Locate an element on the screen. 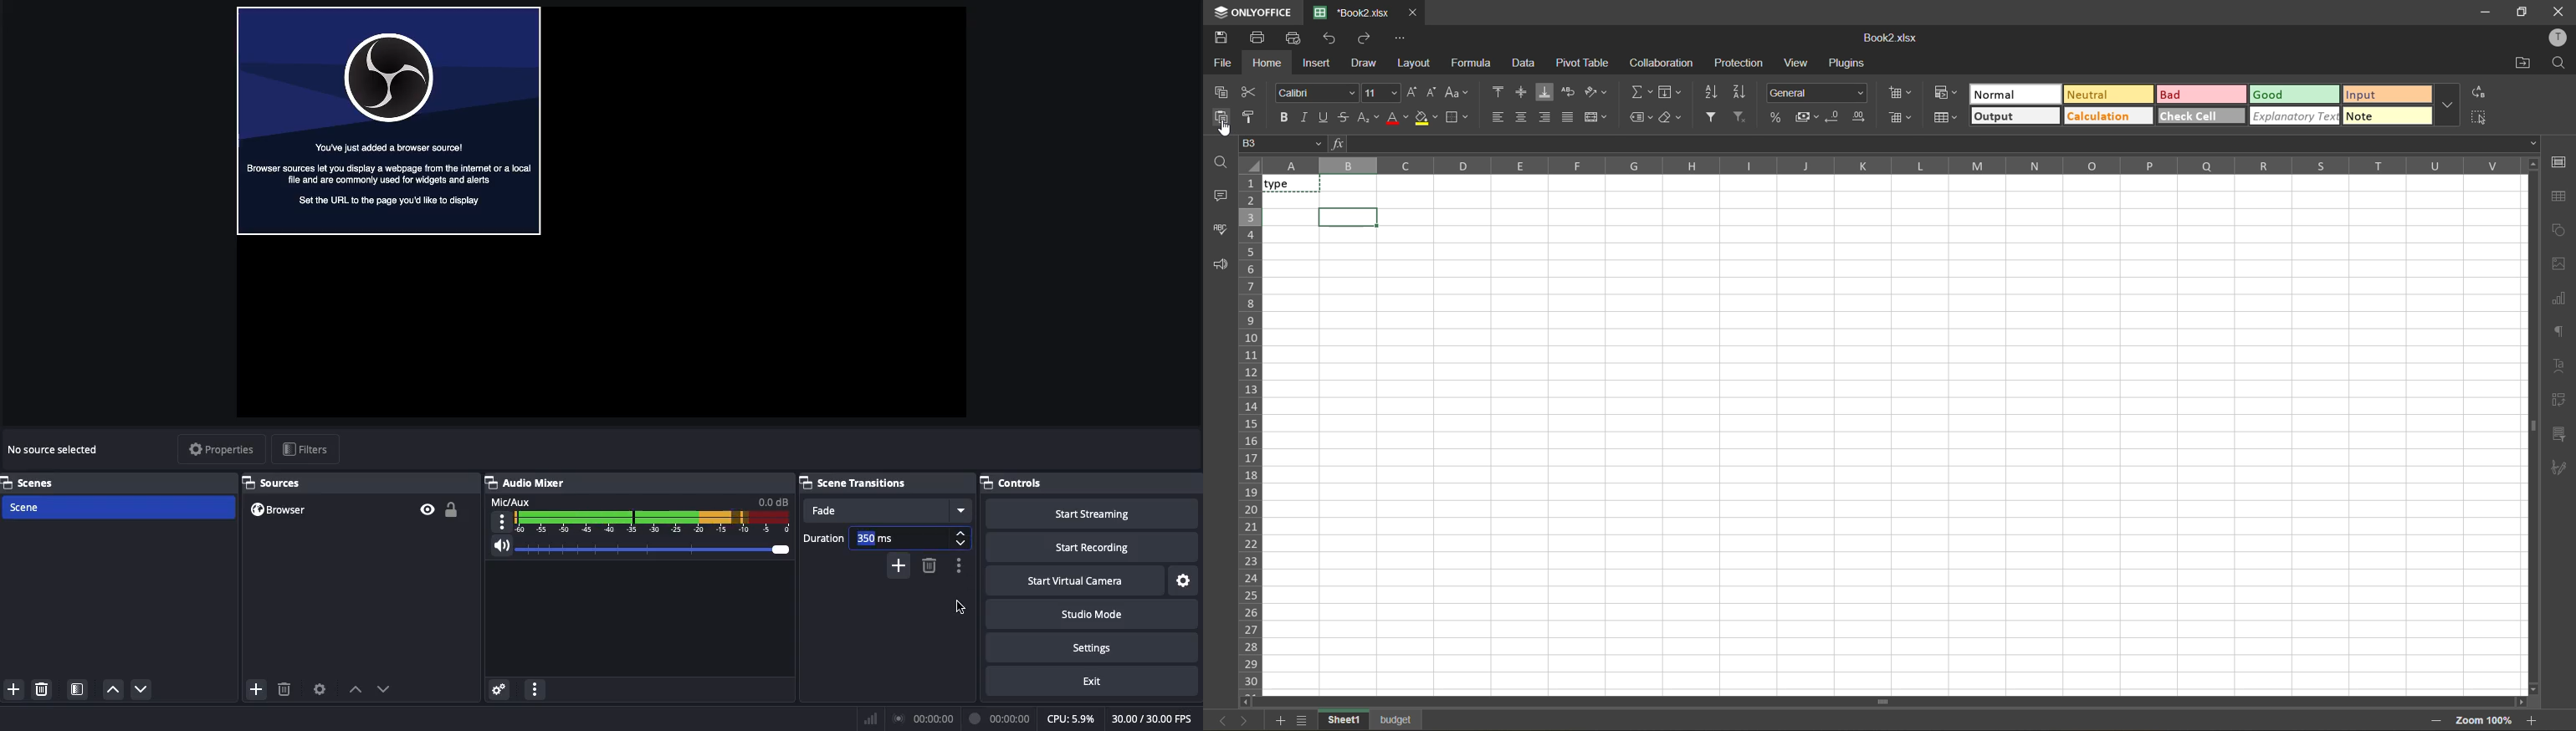 The image size is (2576, 756). plugins is located at coordinates (1850, 63).